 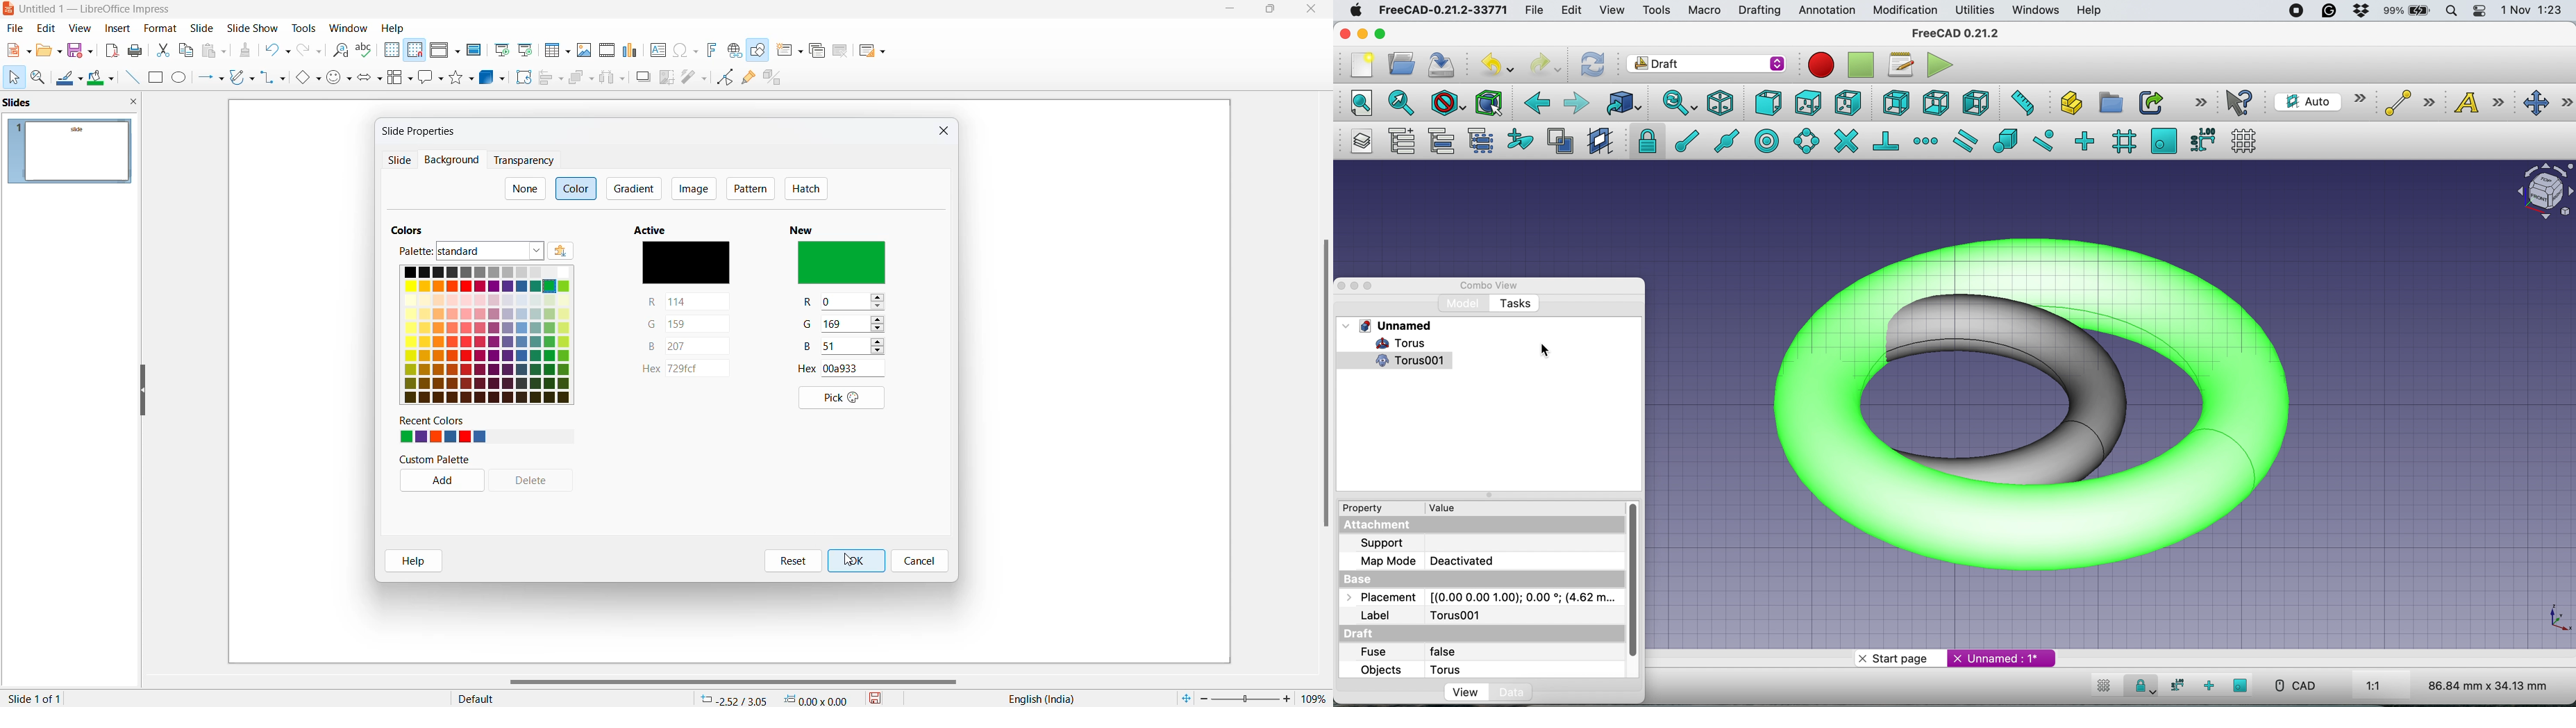 I want to click on Data, so click(x=1514, y=691).